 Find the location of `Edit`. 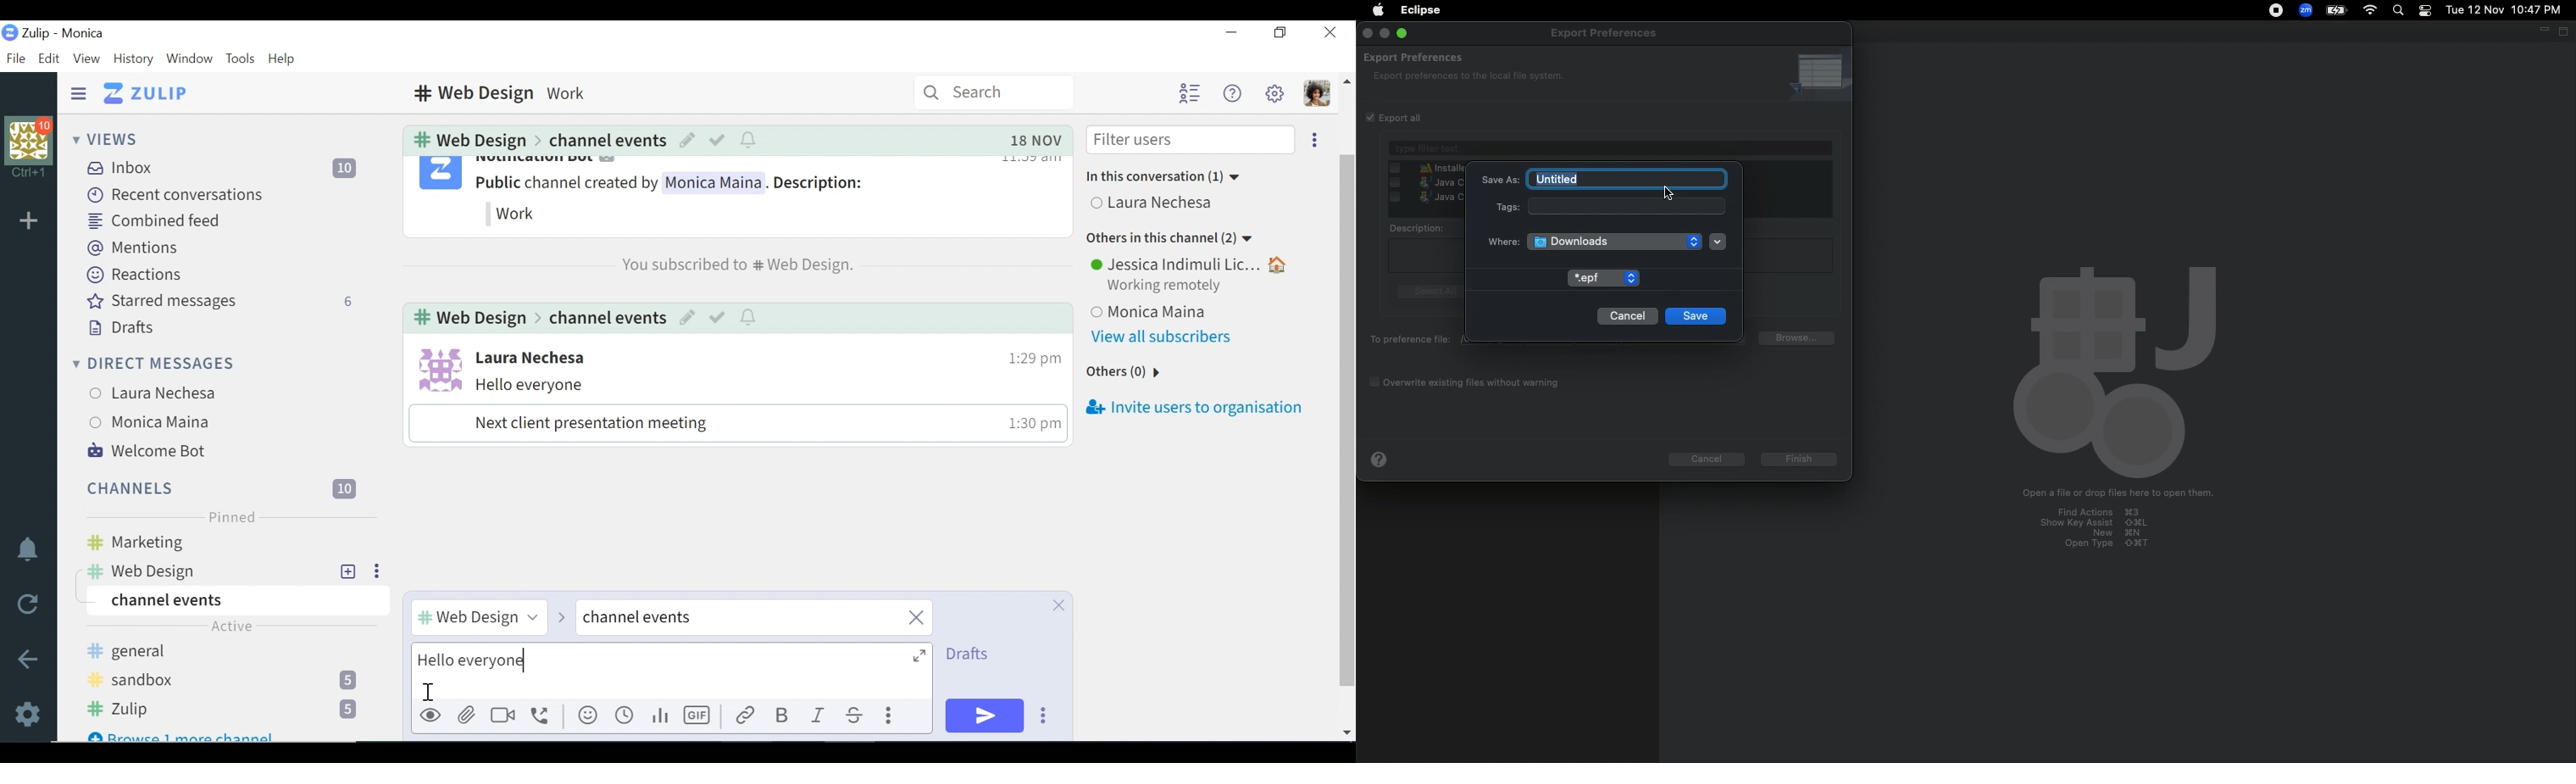

Edit is located at coordinates (686, 139).